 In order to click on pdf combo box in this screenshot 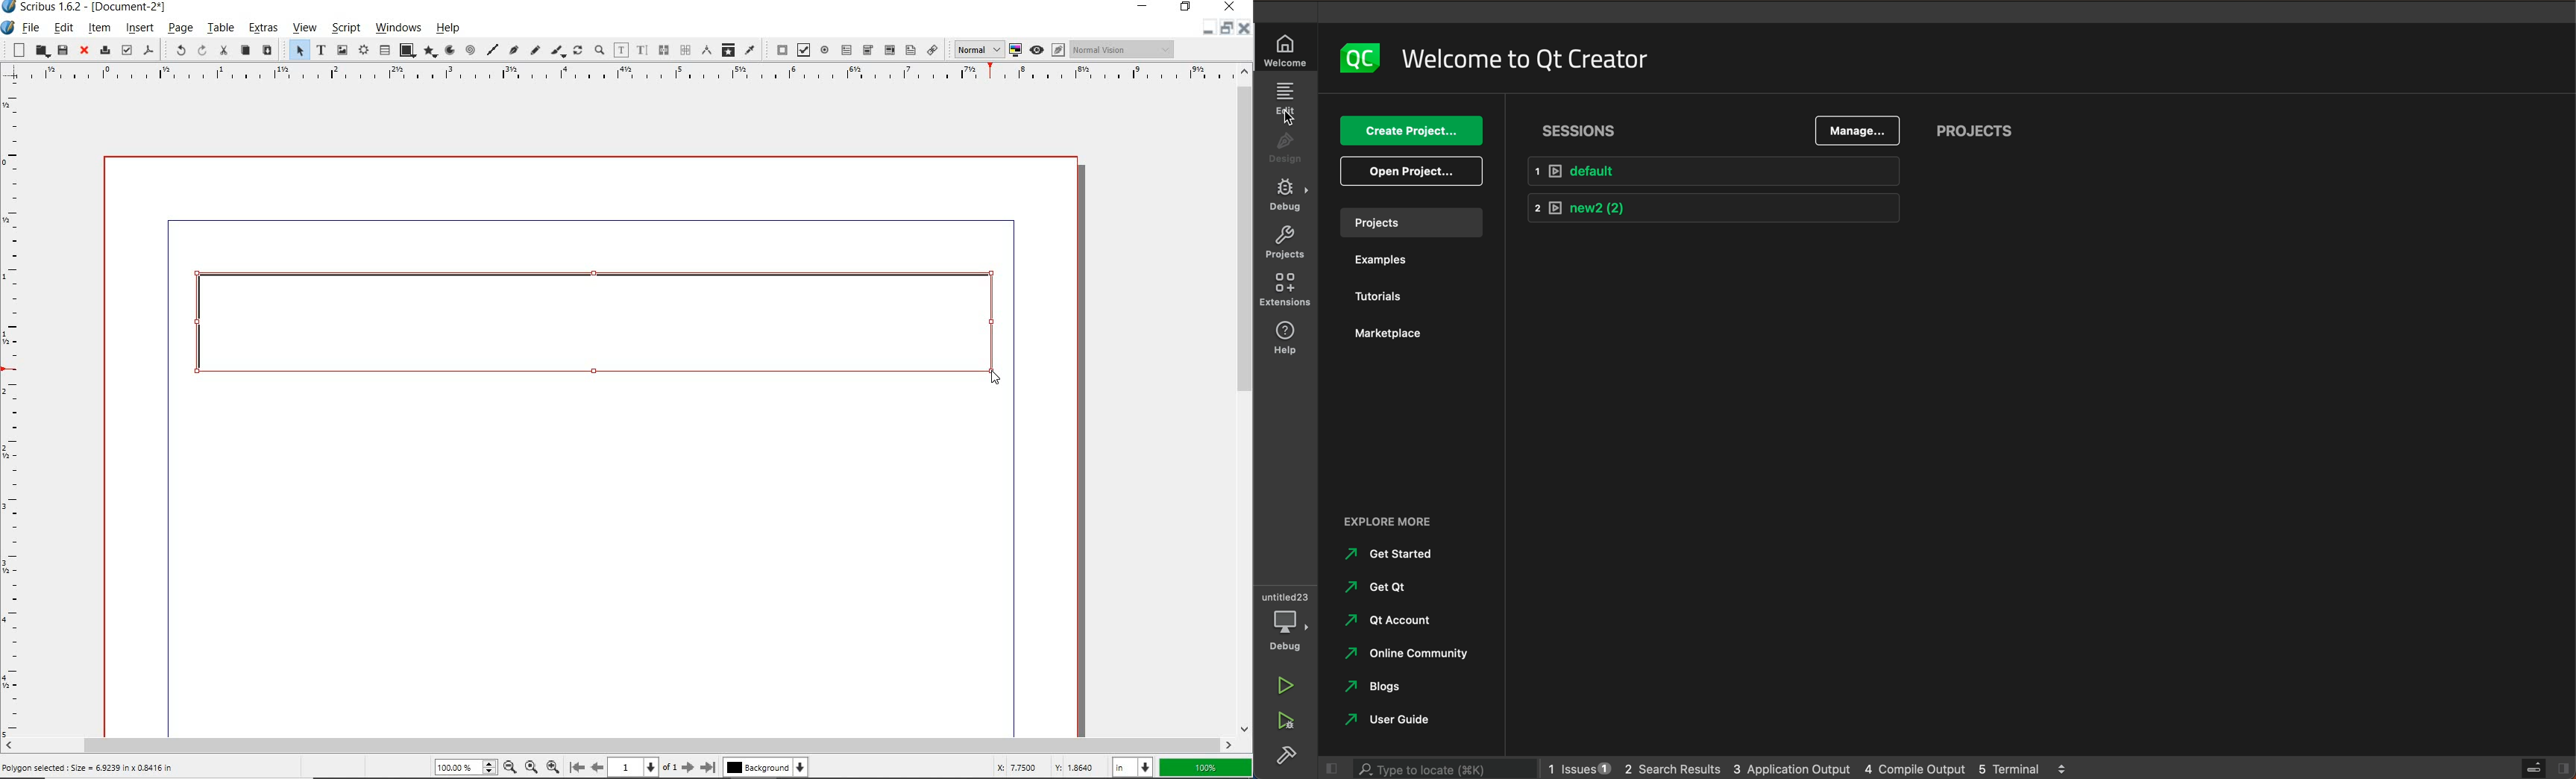, I will do `click(889, 51)`.